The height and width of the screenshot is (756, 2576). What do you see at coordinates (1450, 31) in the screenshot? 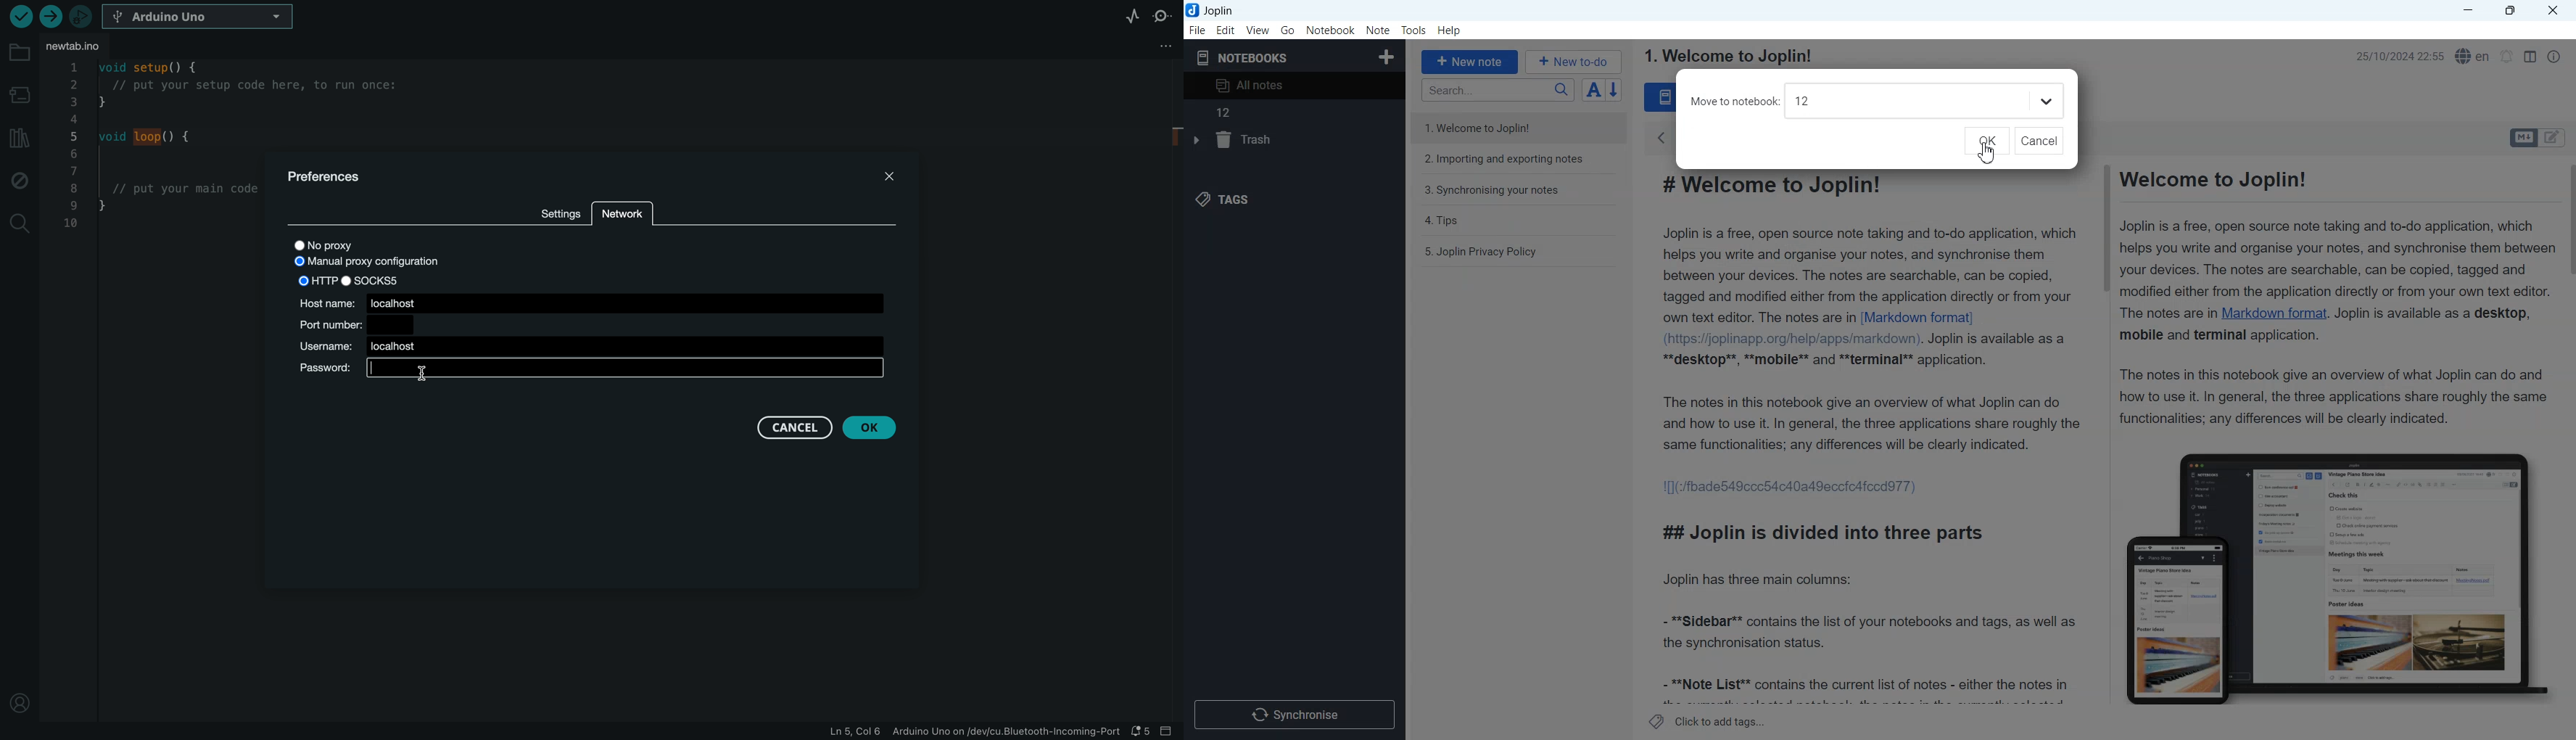
I see `Help` at bounding box center [1450, 31].